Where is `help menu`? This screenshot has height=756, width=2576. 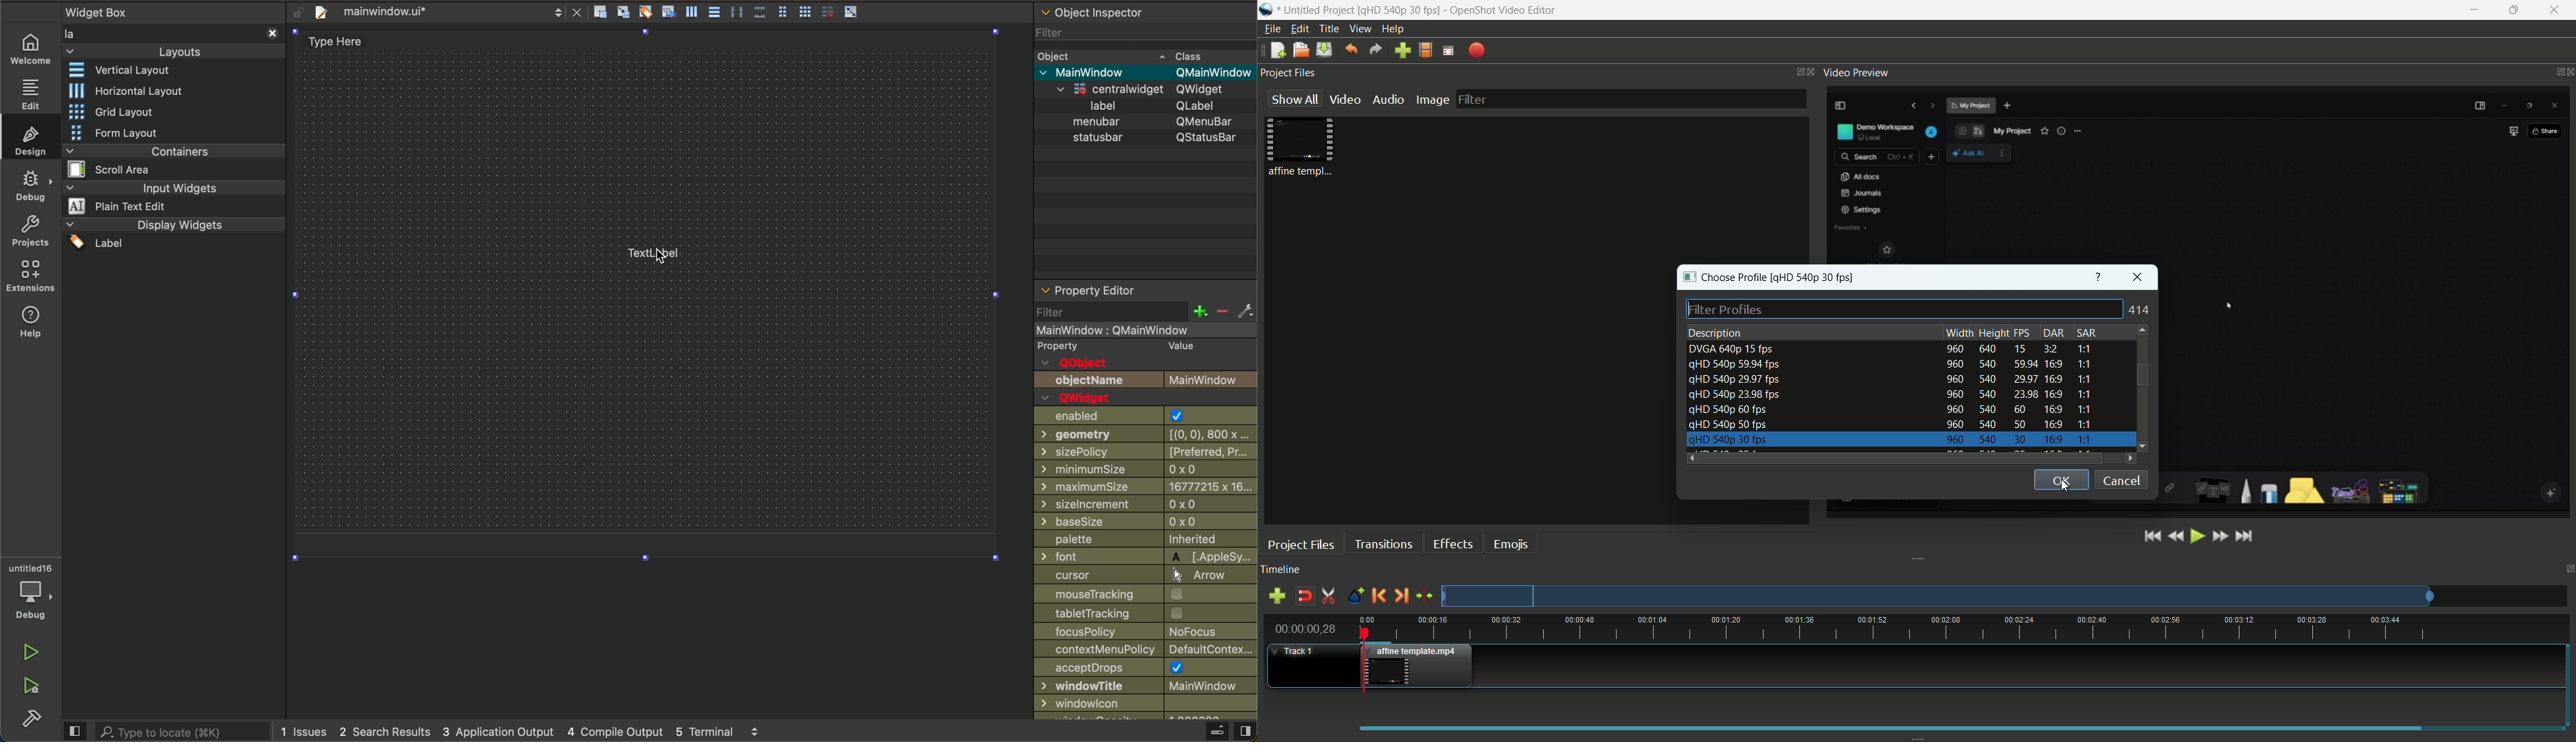 help menu is located at coordinates (1393, 29).